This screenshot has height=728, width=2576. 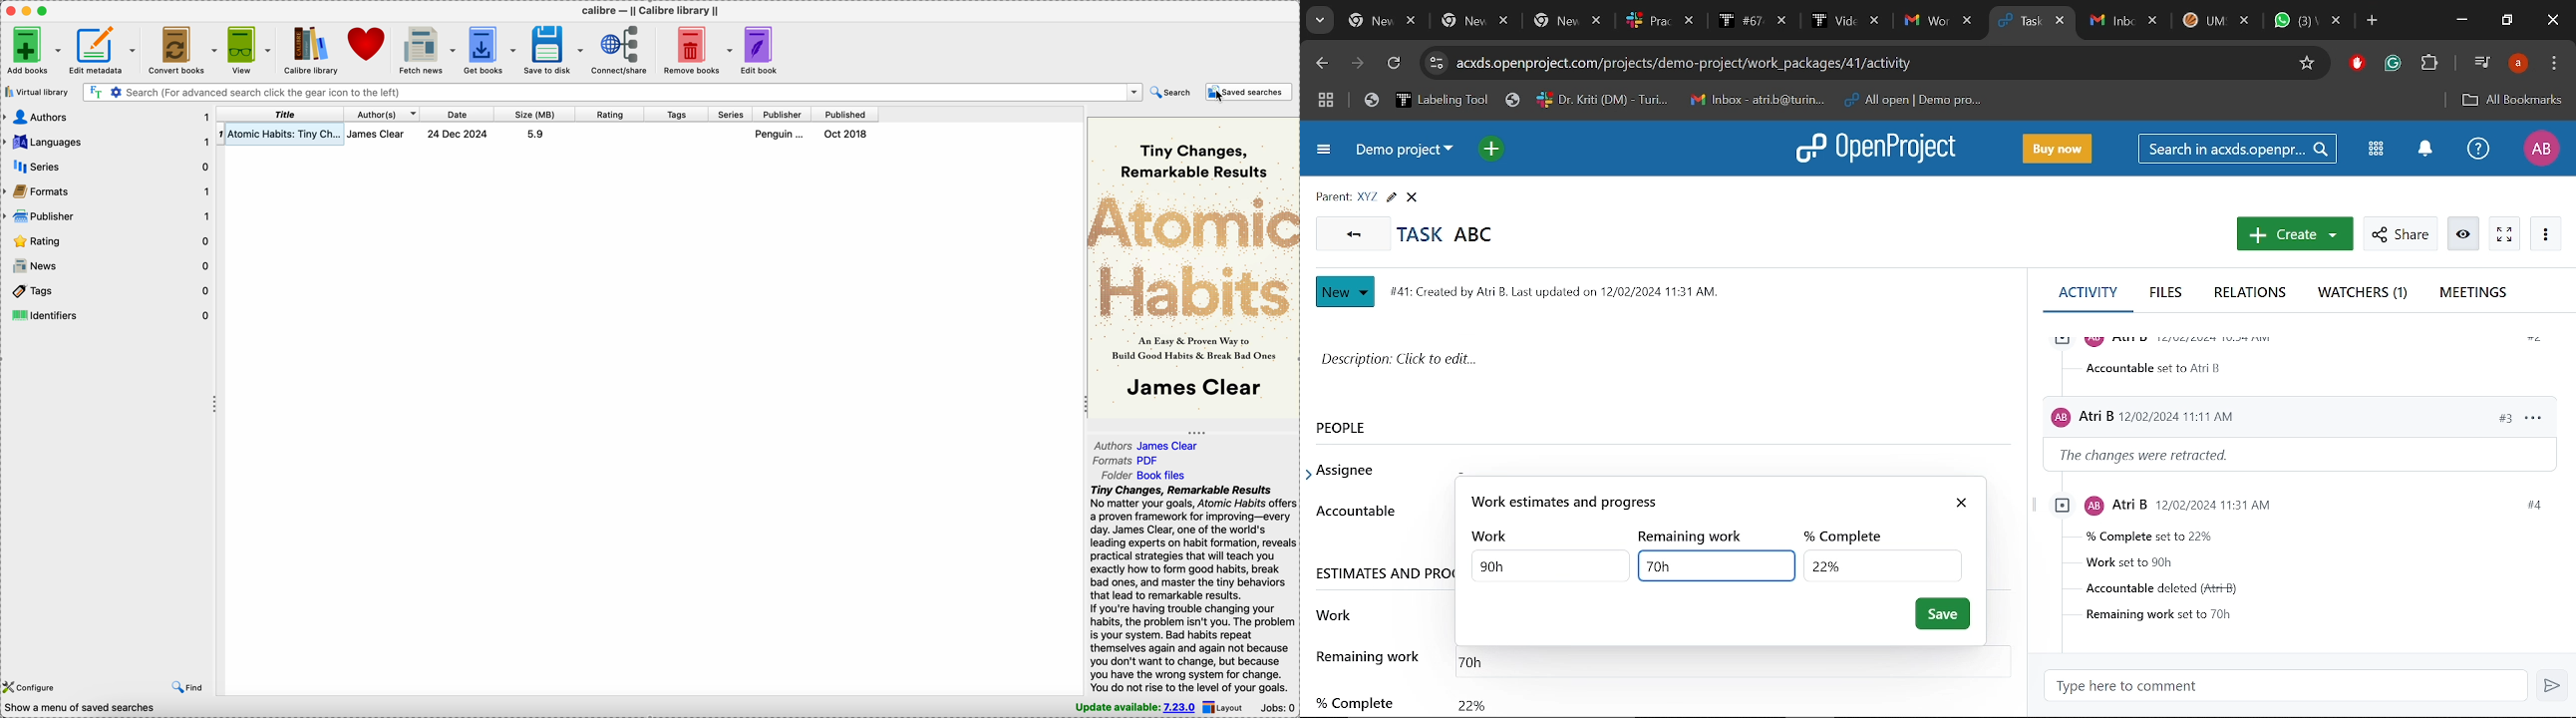 I want to click on remaining work, so click(x=1698, y=536).